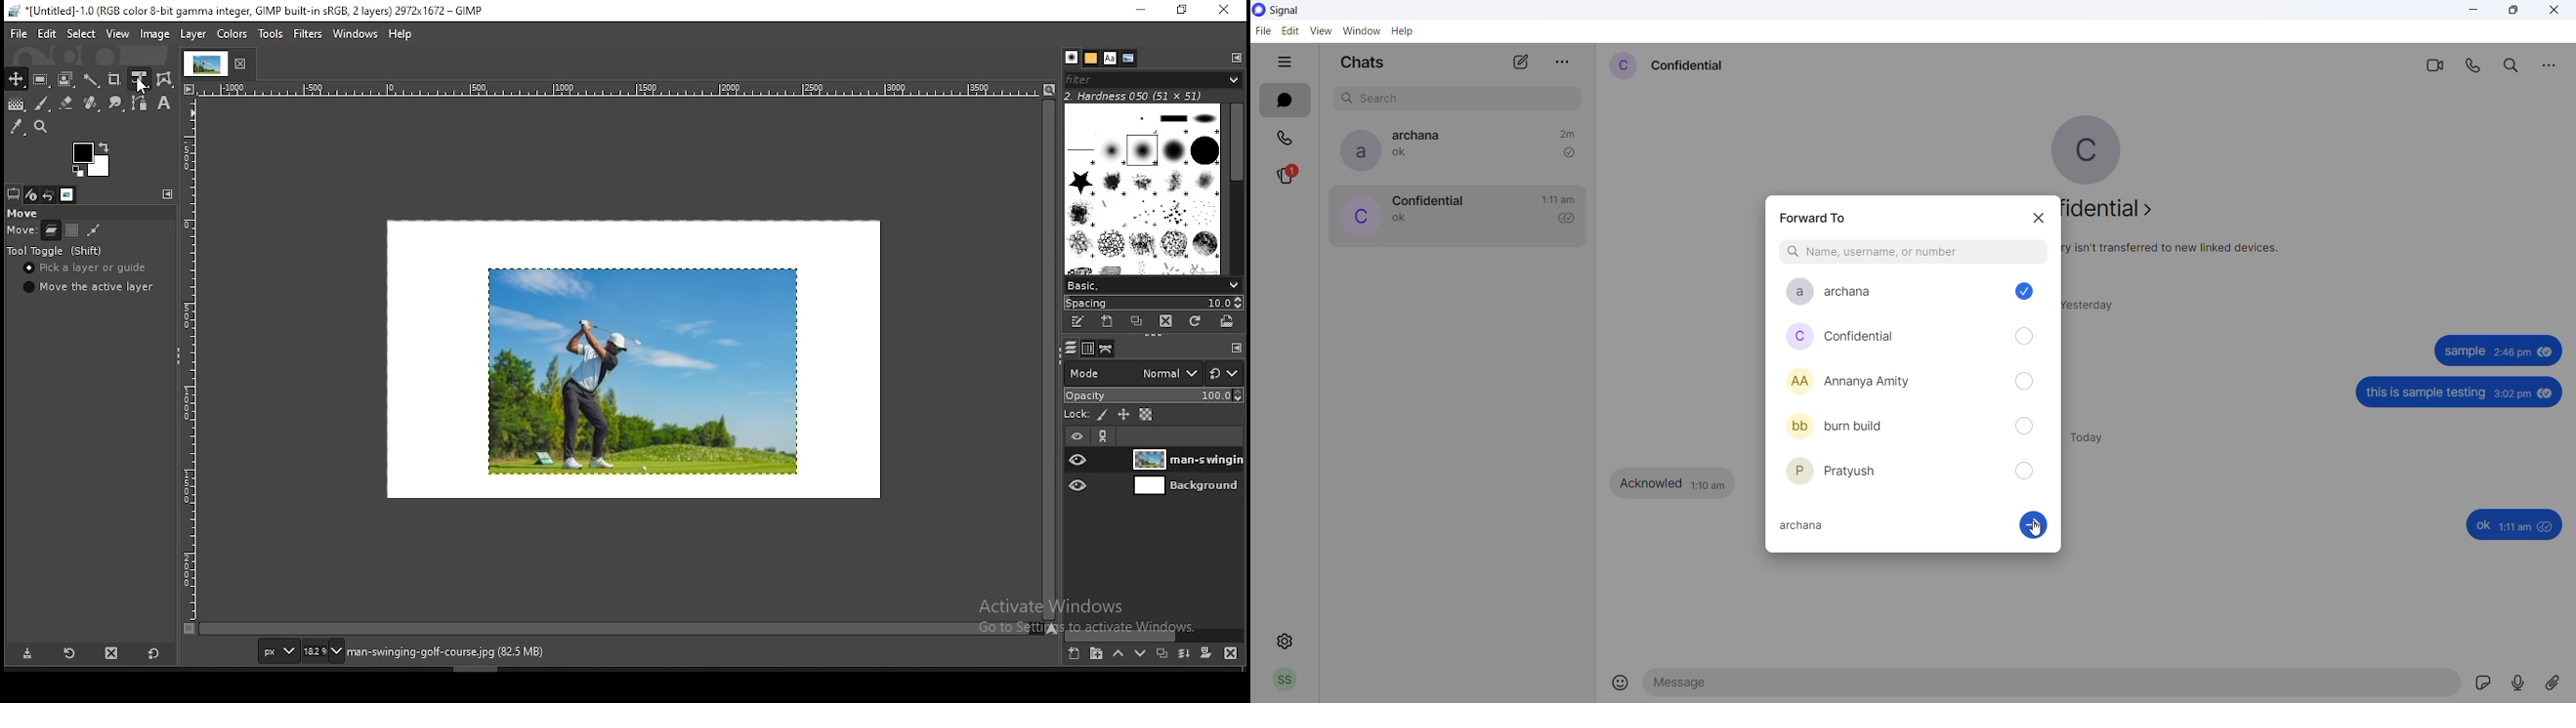  I want to click on layer , so click(1184, 459).